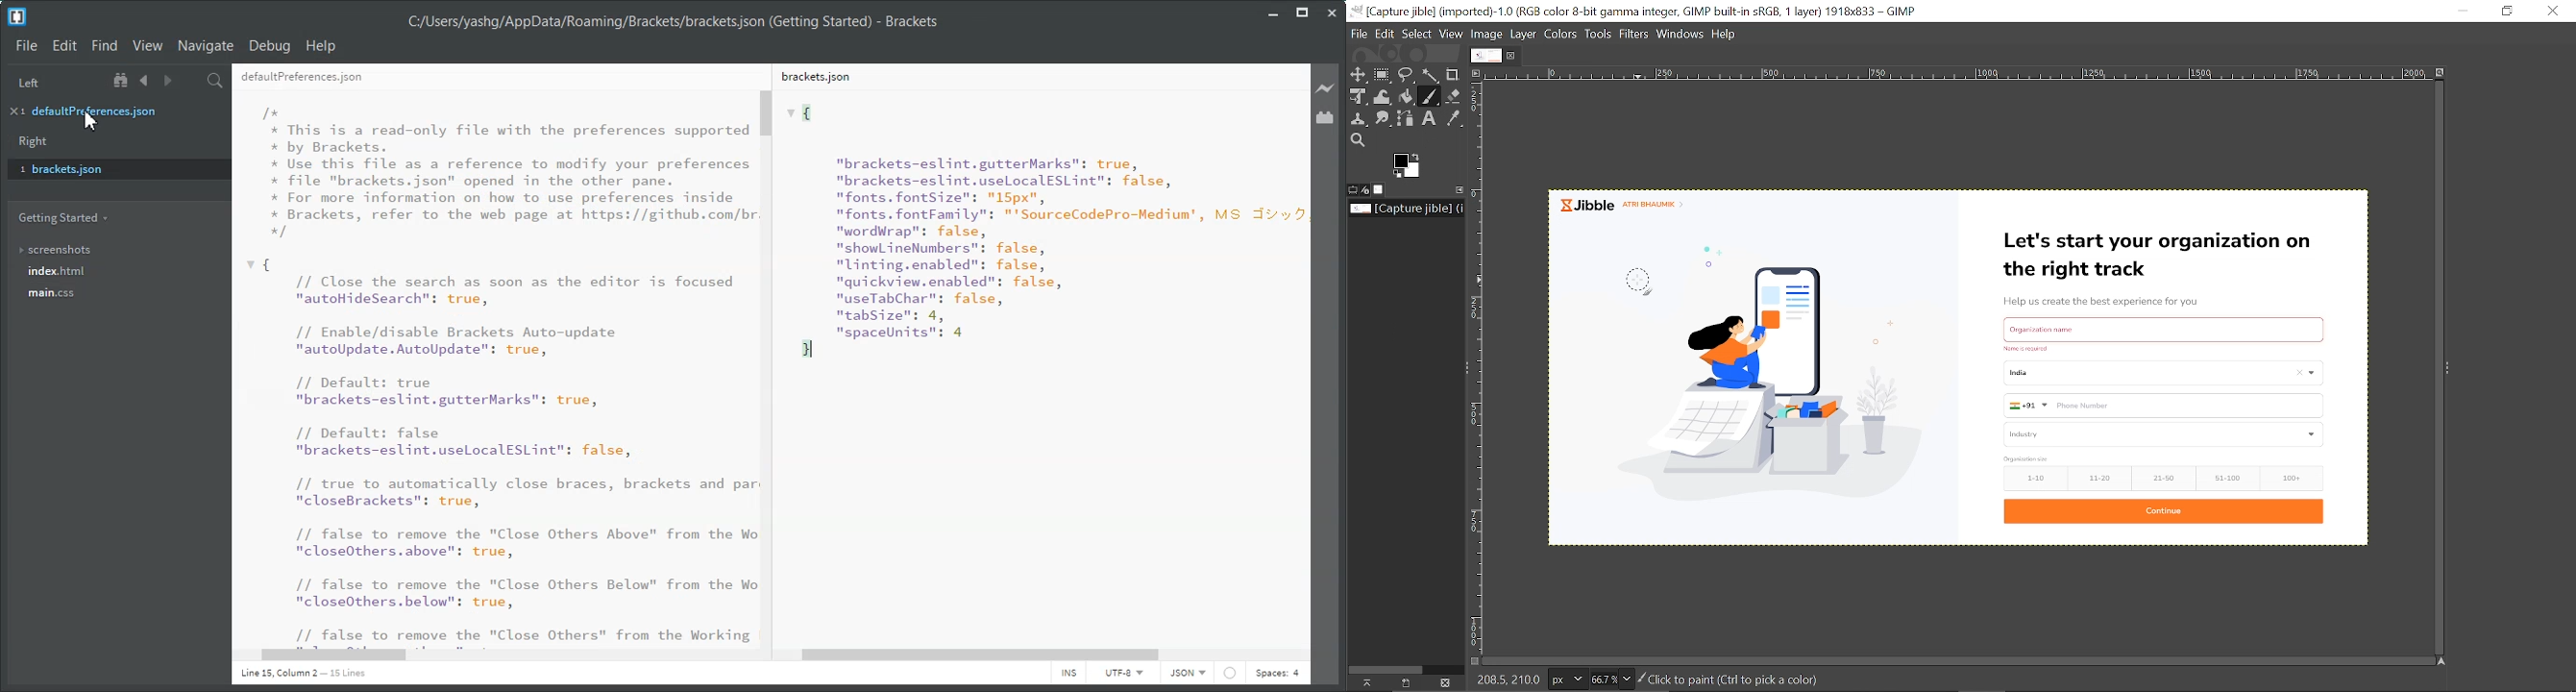  I want to click on Edit, so click(65, 46).